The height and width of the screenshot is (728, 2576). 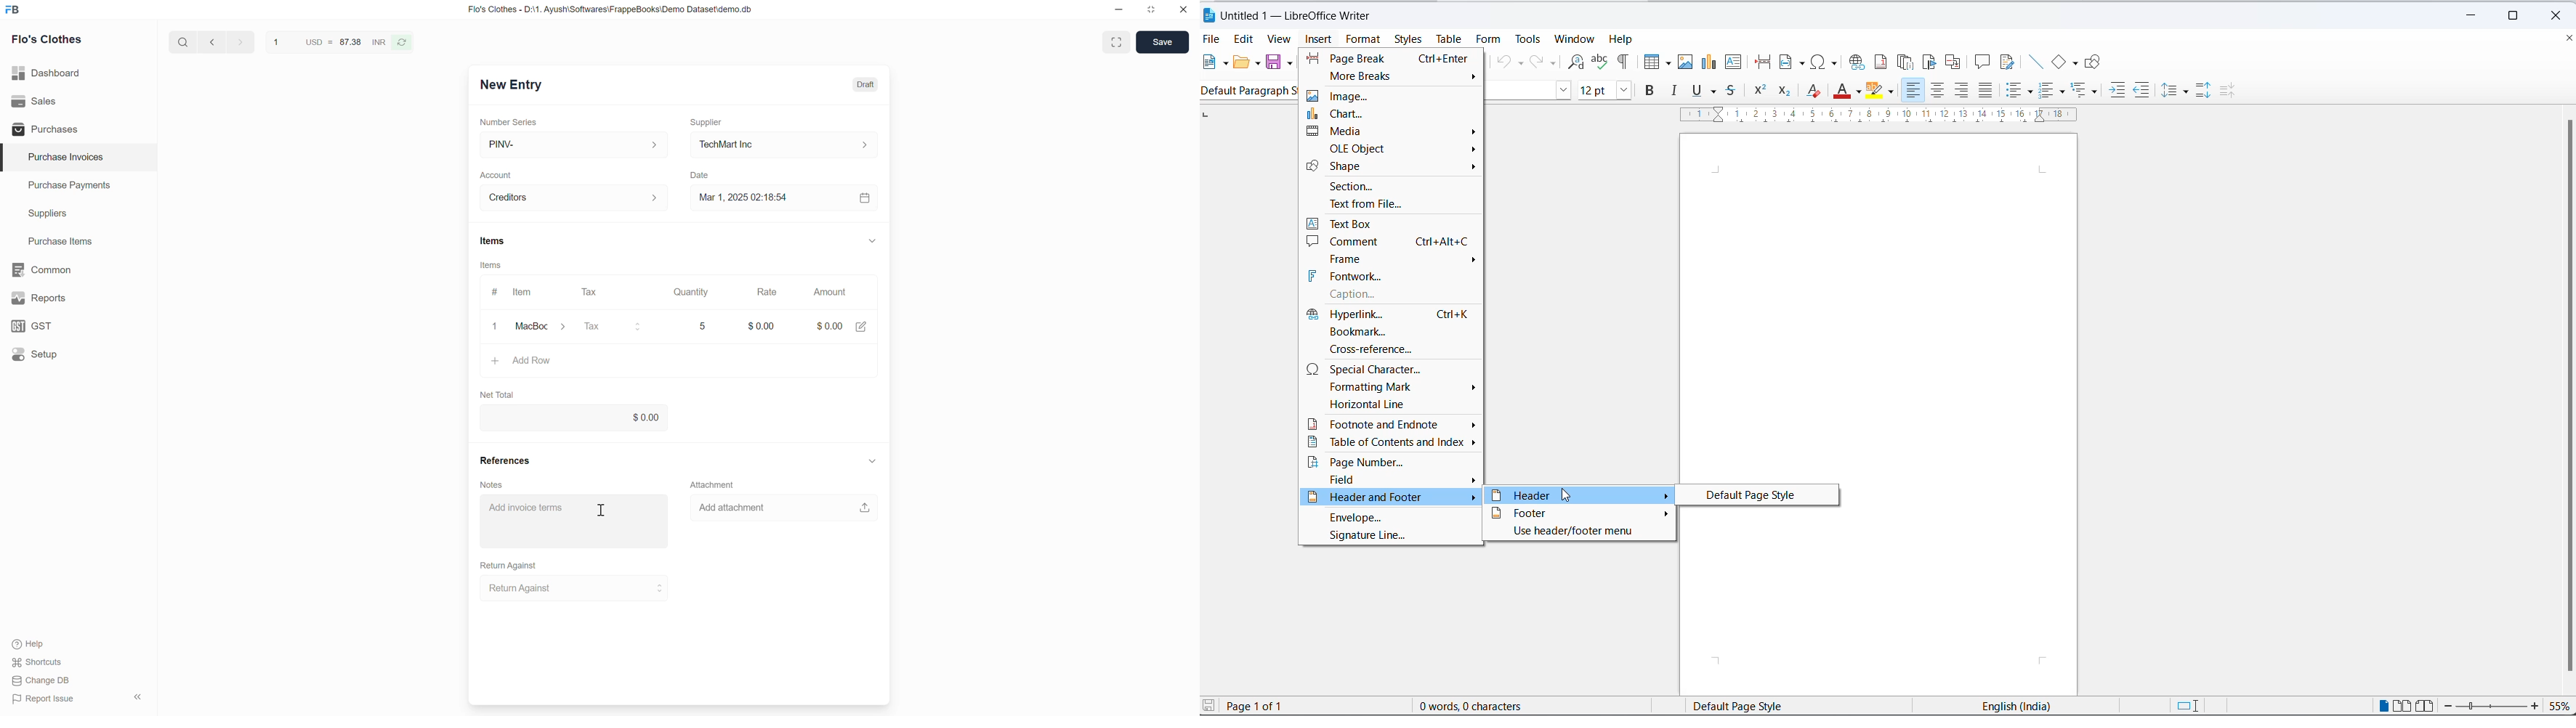 What do you see at coordinates (1394, 189) in the screenshot?
I see `section` at bounding box center [1394, 189].